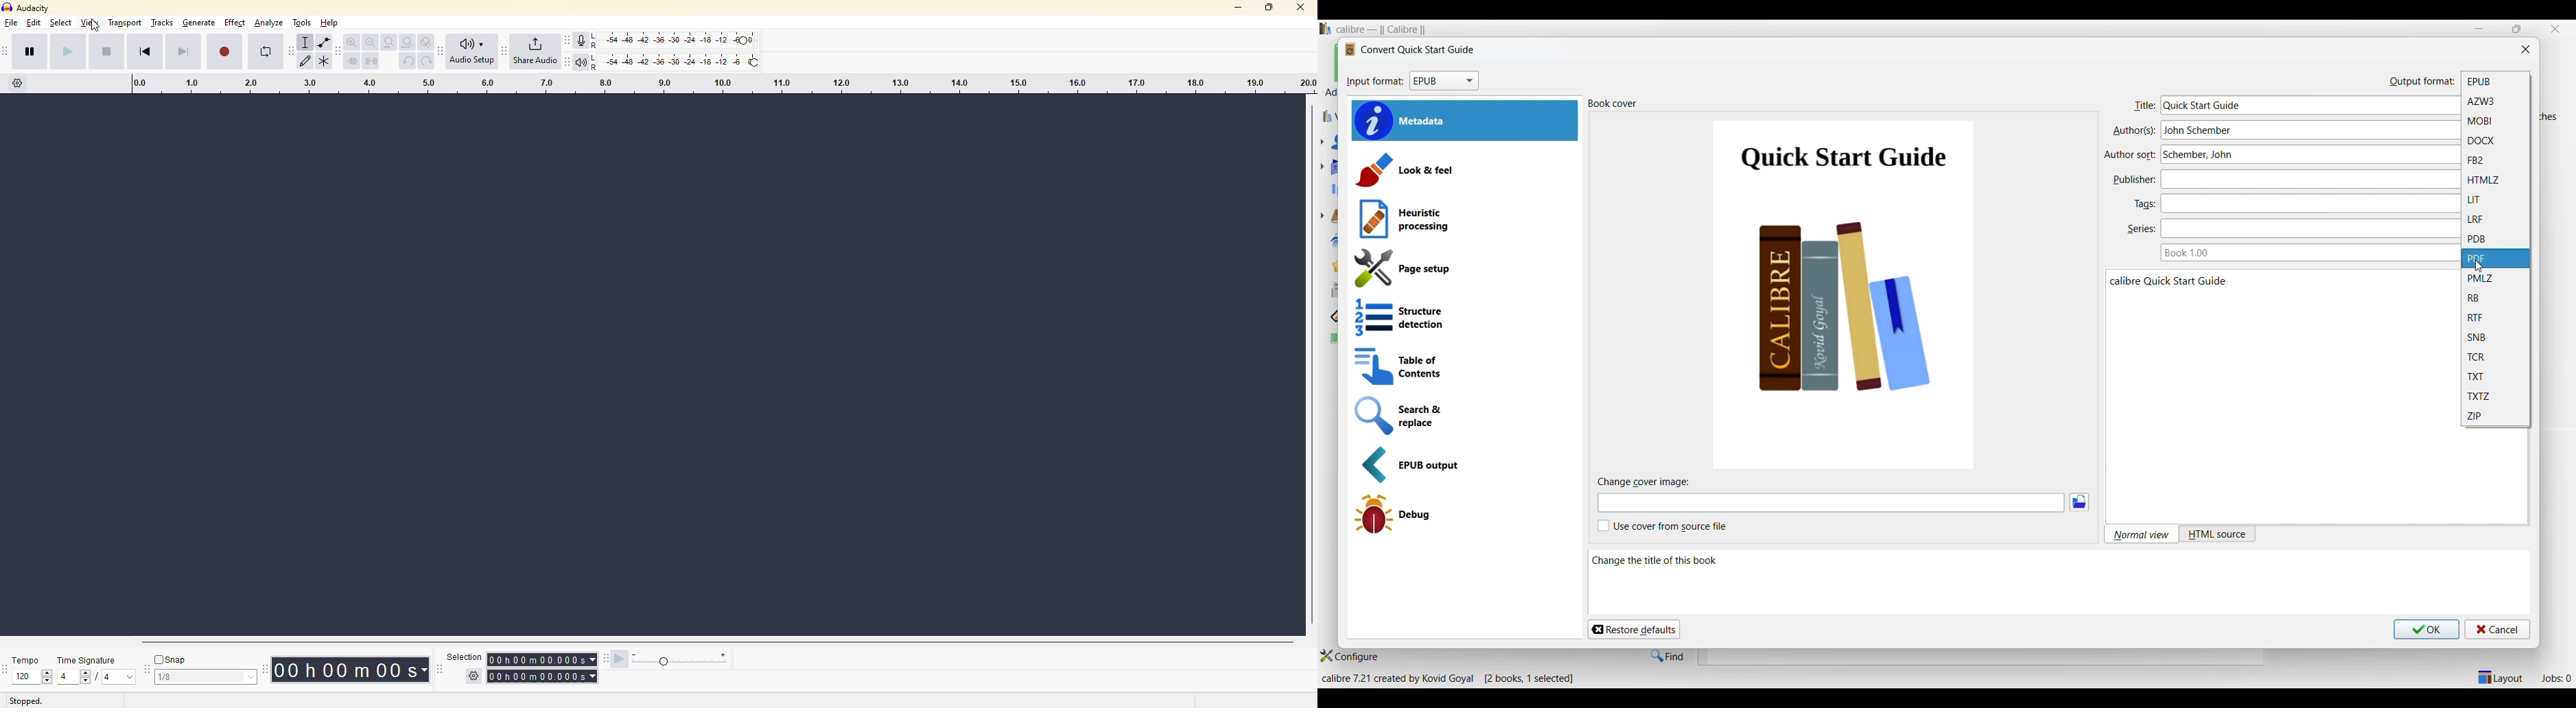  Describe the element at coordinates (425, 60) in the screenshot. I see `redo` at that location.